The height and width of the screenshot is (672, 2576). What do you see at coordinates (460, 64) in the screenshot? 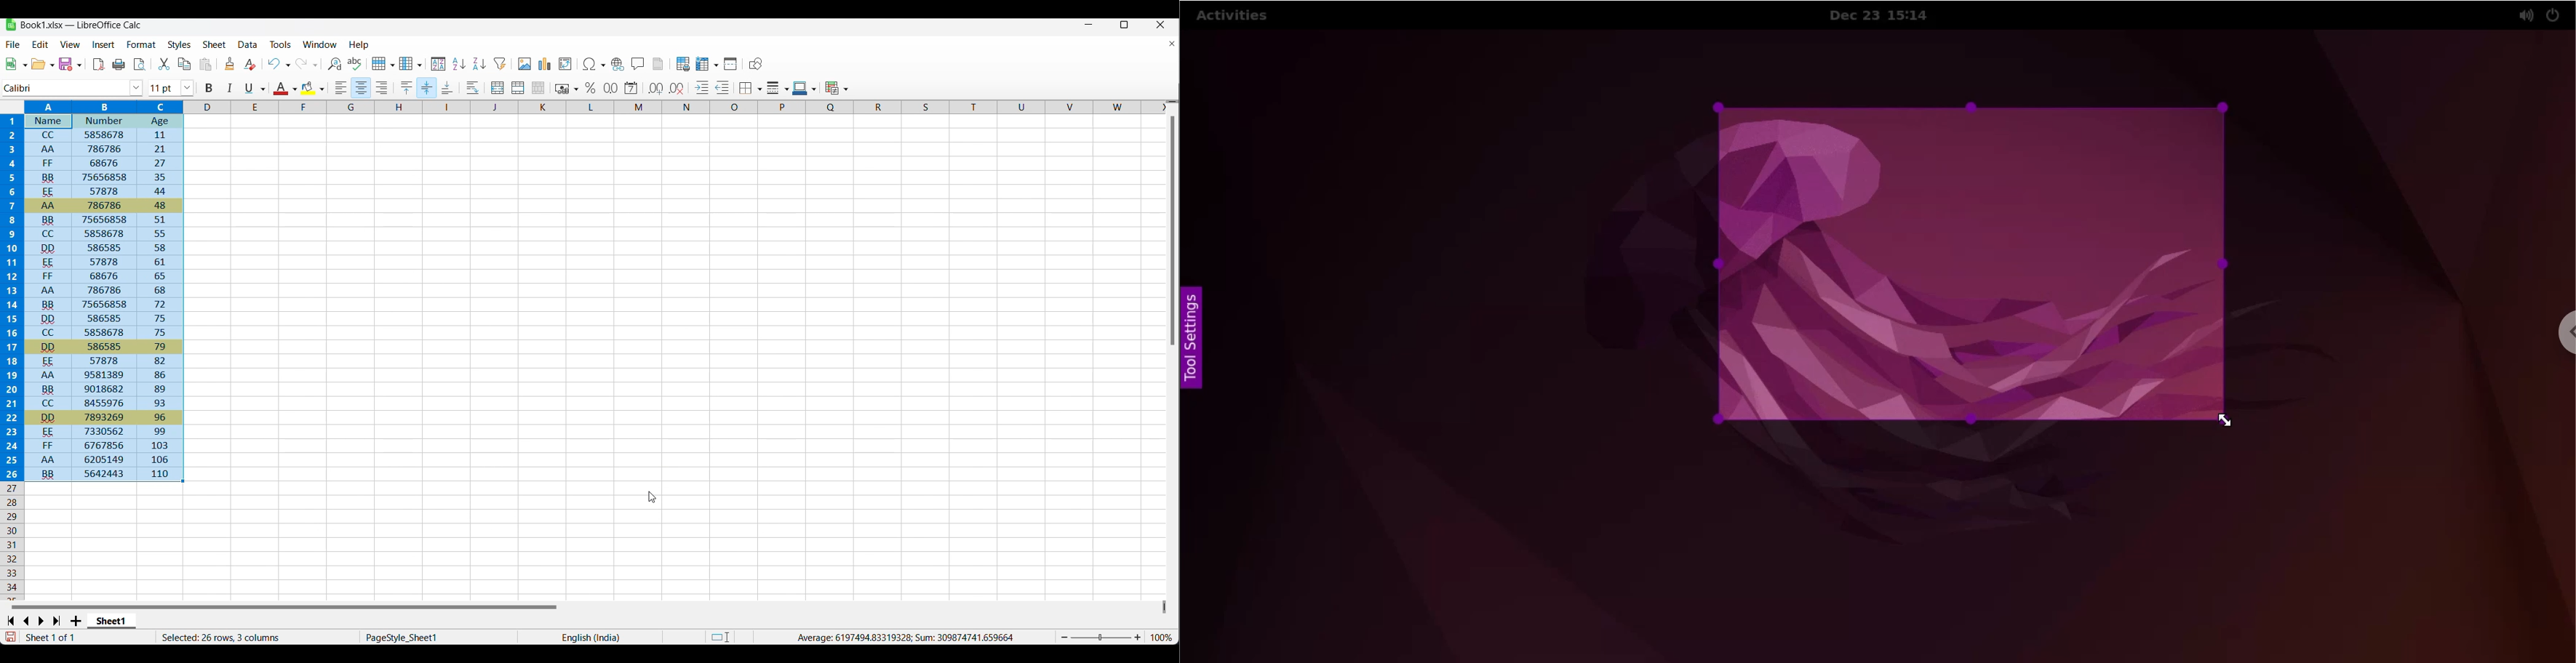
I see `Sort ascending` at bounding box center [460, 64].